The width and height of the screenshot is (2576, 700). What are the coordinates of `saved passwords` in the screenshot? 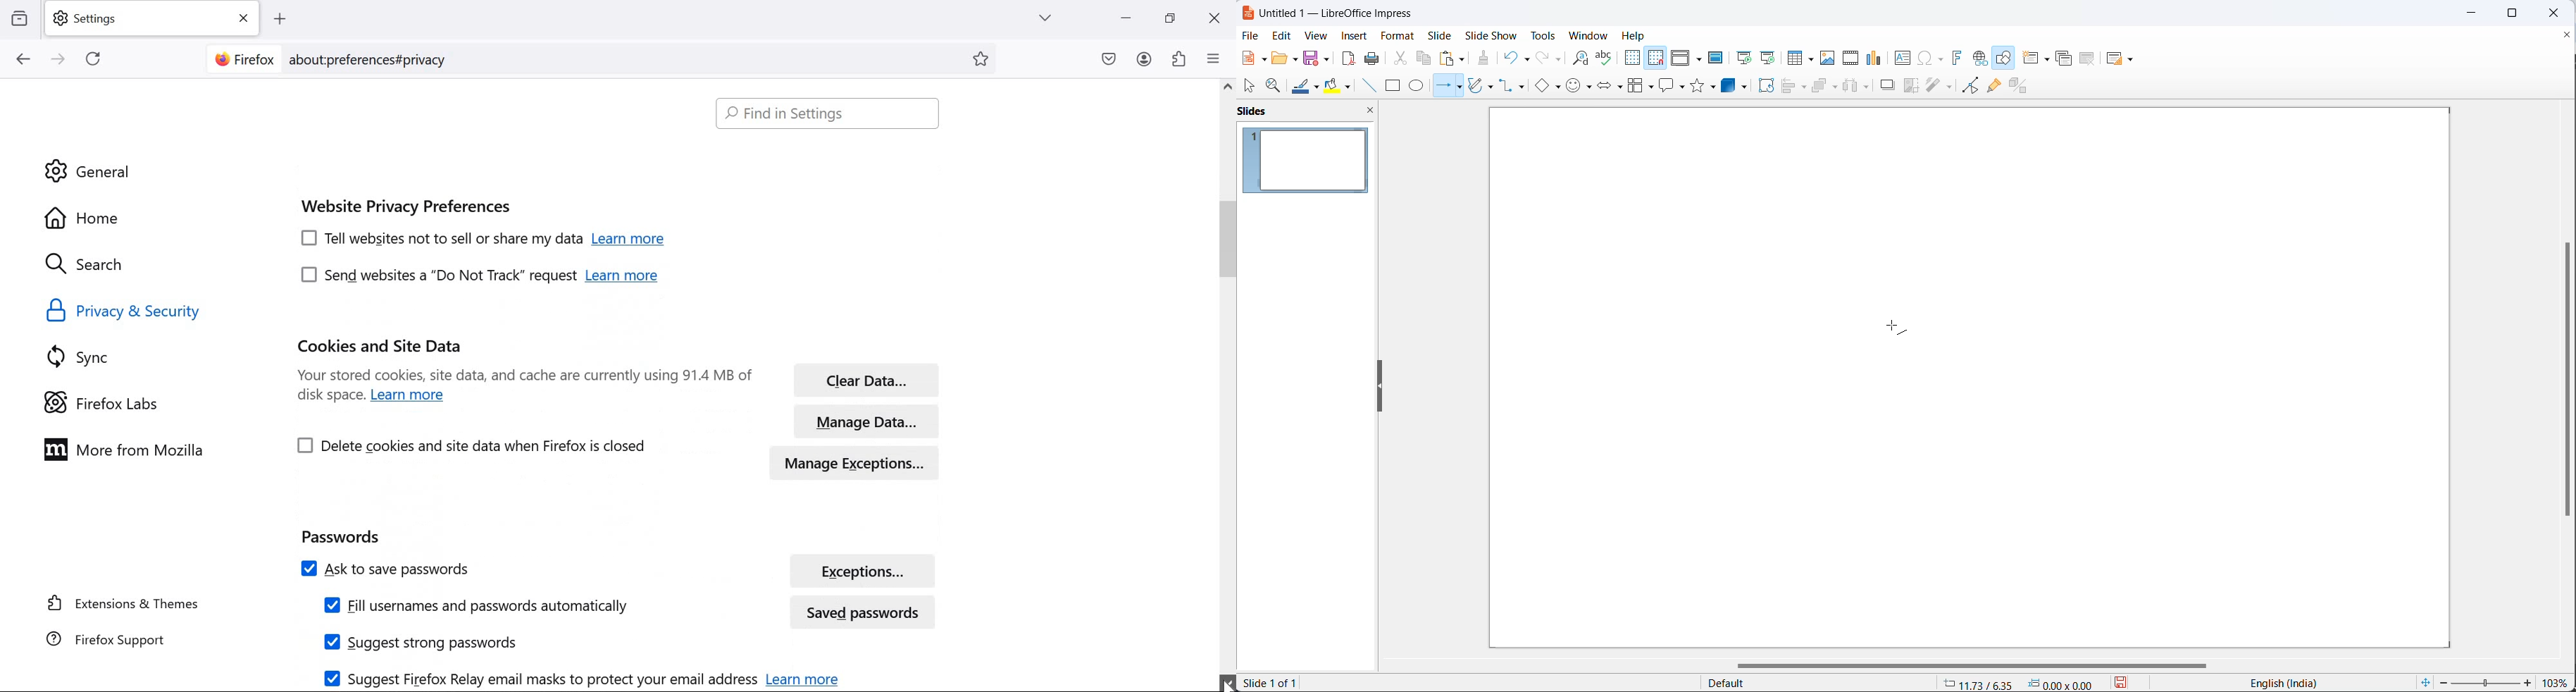 It's located at (867, 613).